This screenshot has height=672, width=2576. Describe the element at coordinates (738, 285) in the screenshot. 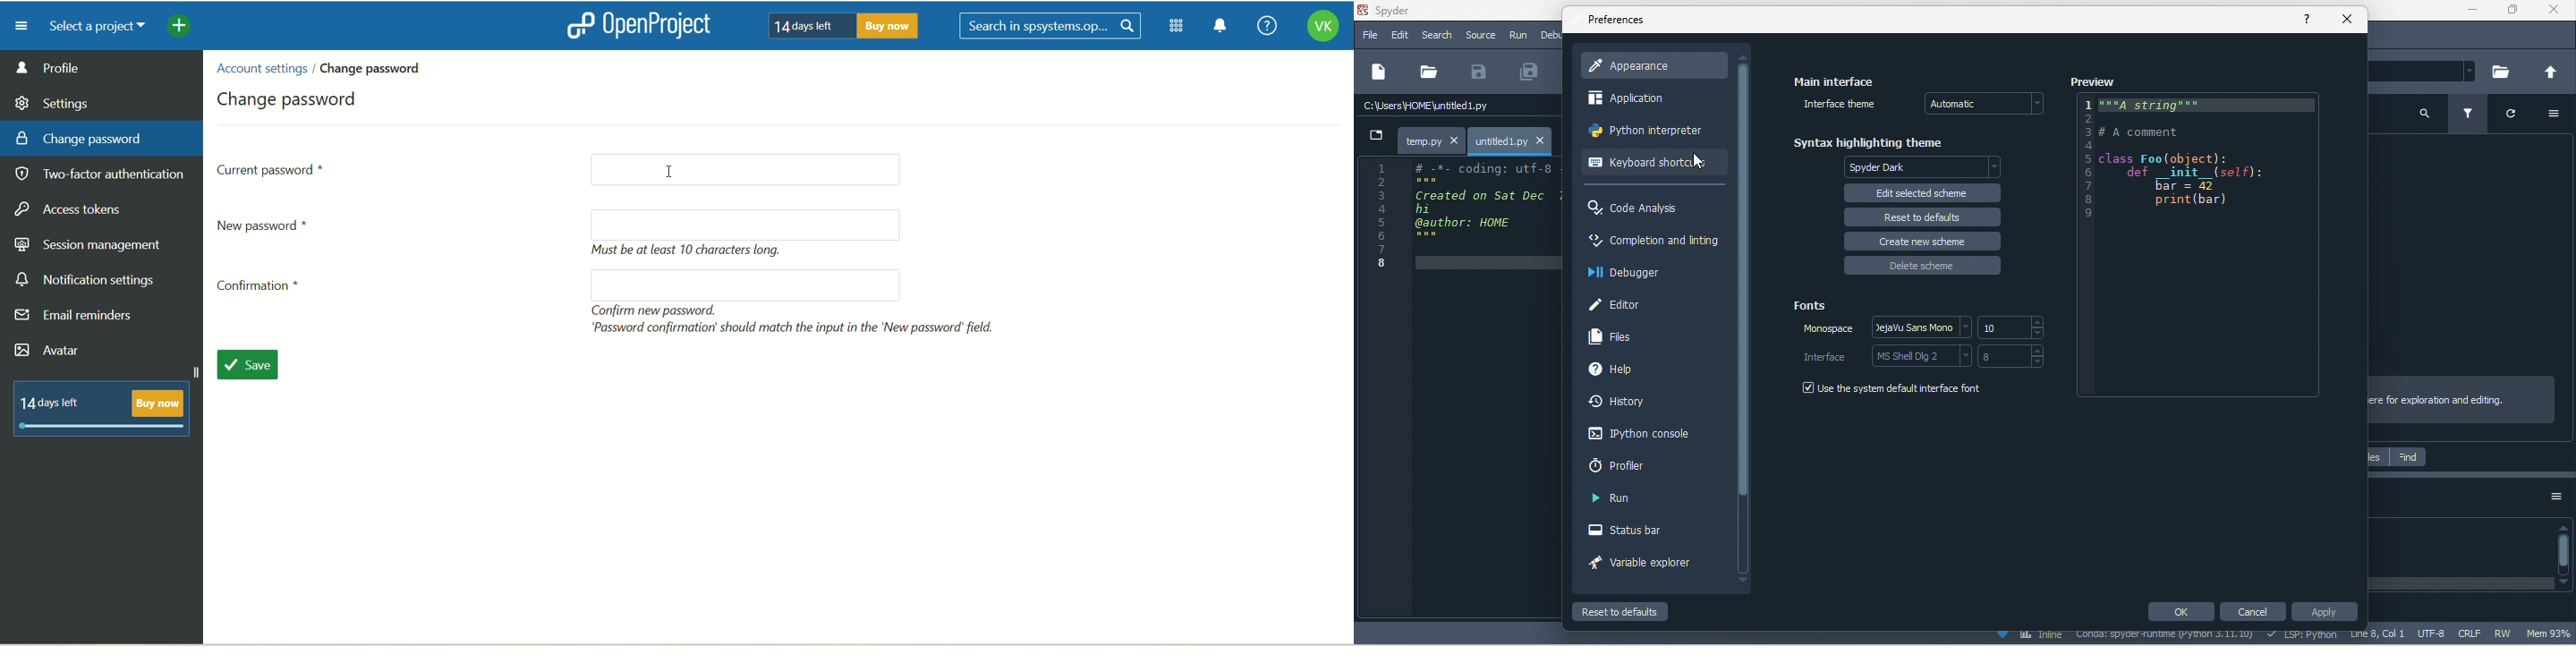

I see `blank space` at that location.